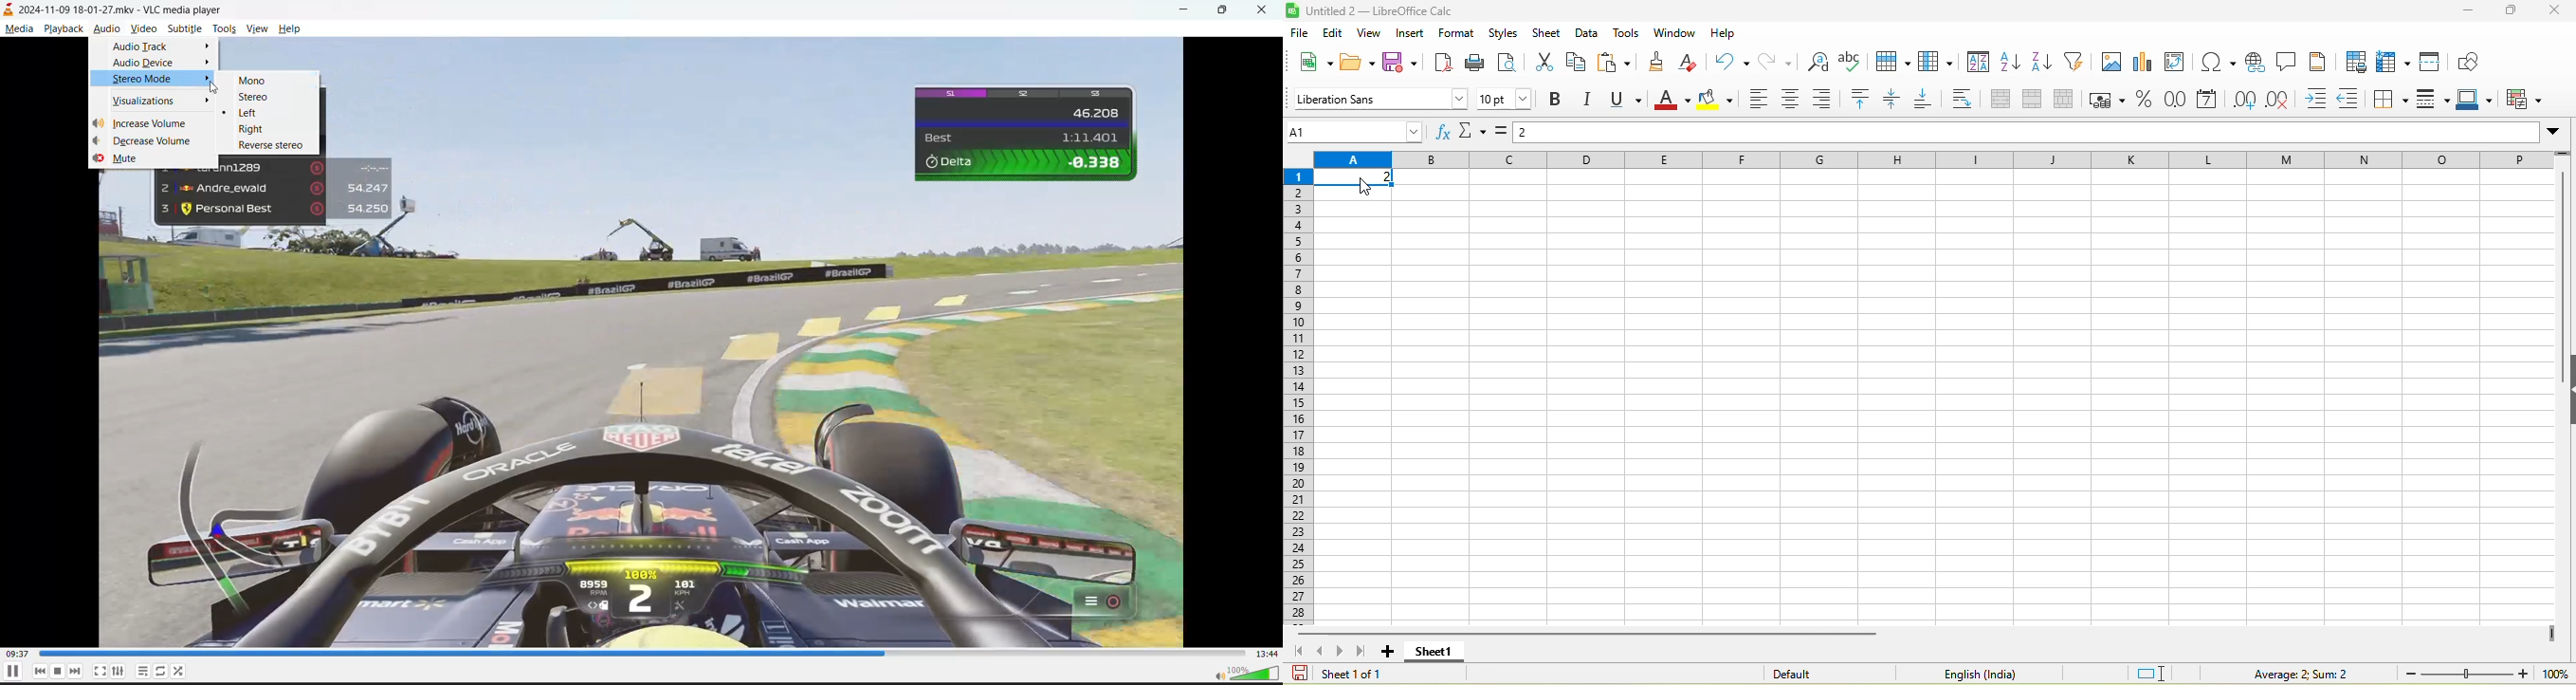 The width and height of the screenshot is (2576, 700). I want to click on untiteld2- libreoffice calc, so click(1390, 9).